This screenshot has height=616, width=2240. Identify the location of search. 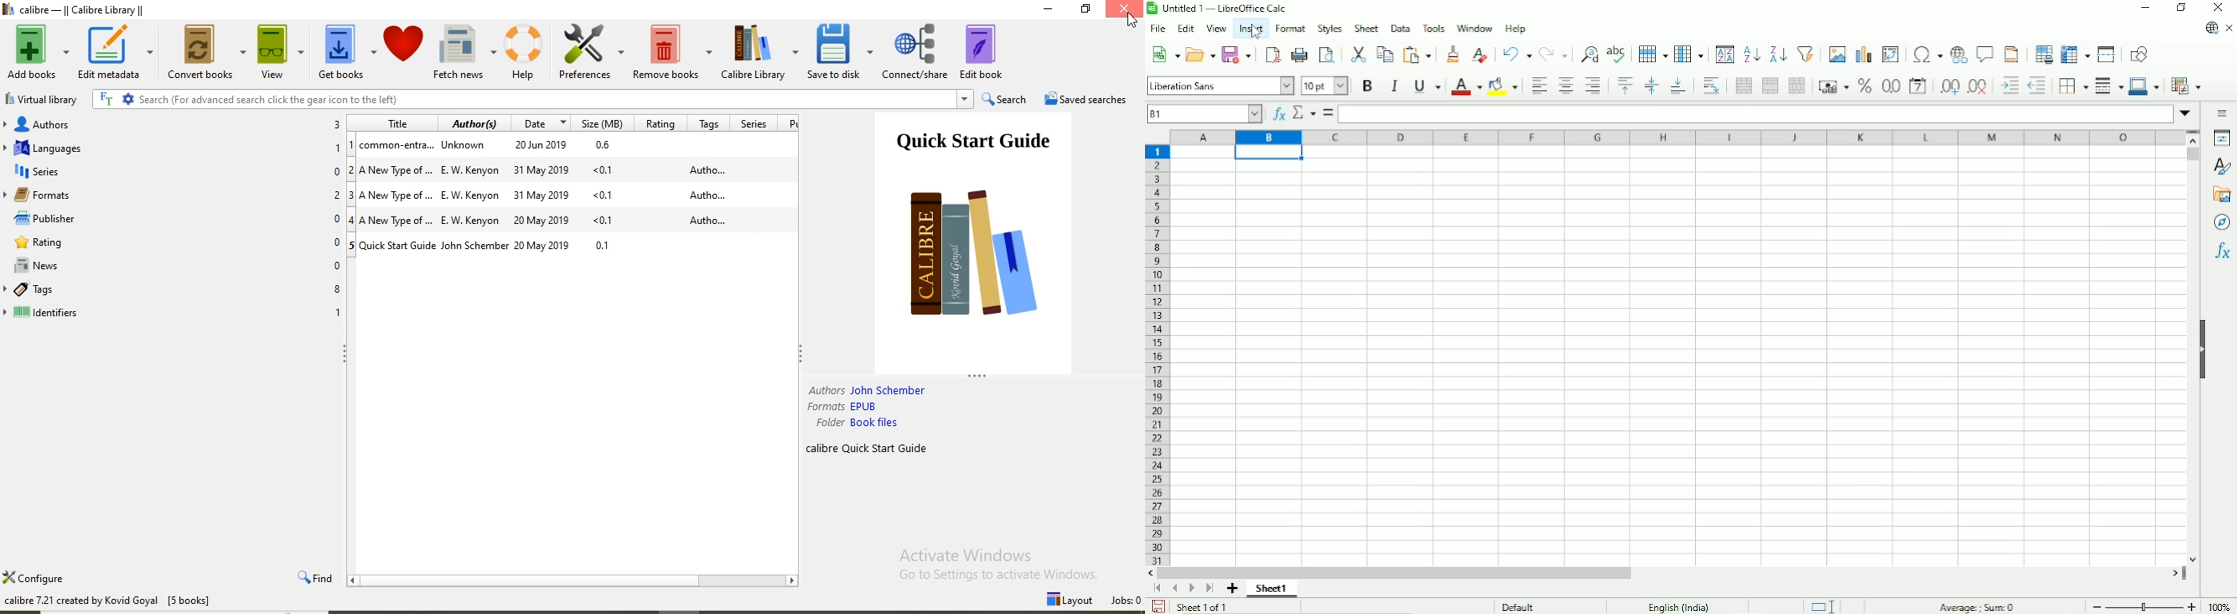
(535, 99).